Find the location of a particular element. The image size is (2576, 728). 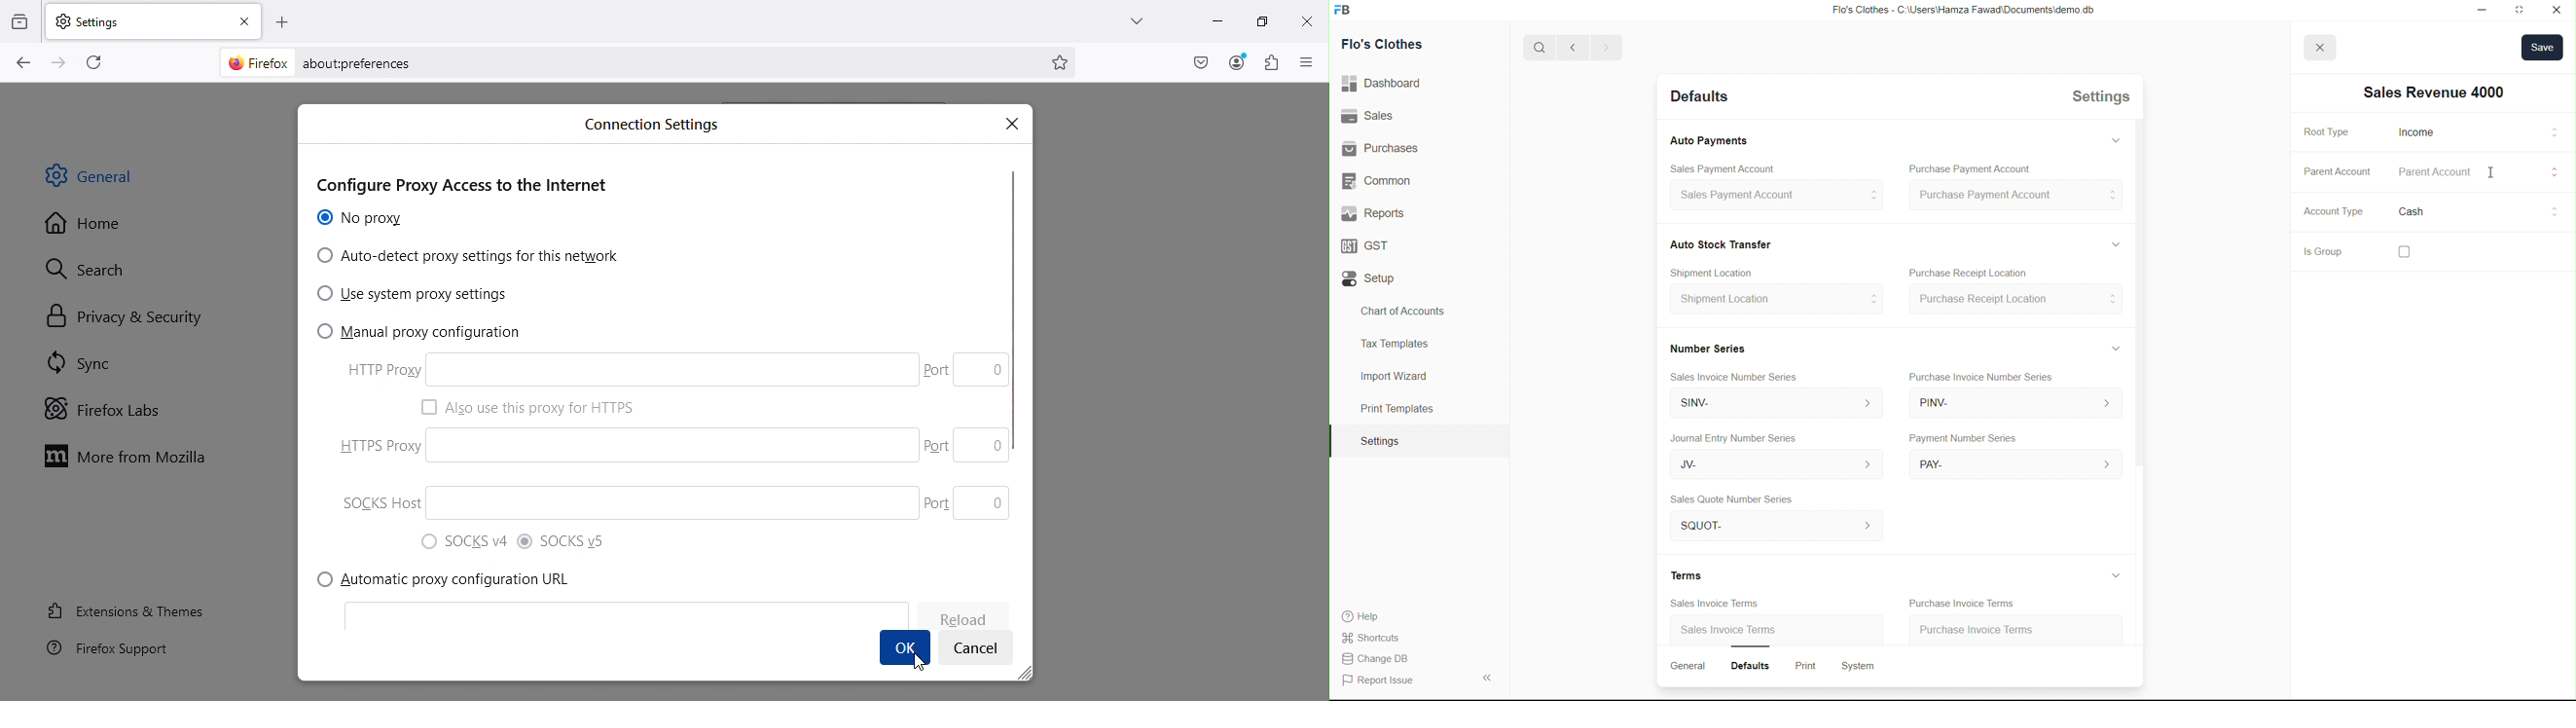

Parent Account is located at coordinates (2446, 173).